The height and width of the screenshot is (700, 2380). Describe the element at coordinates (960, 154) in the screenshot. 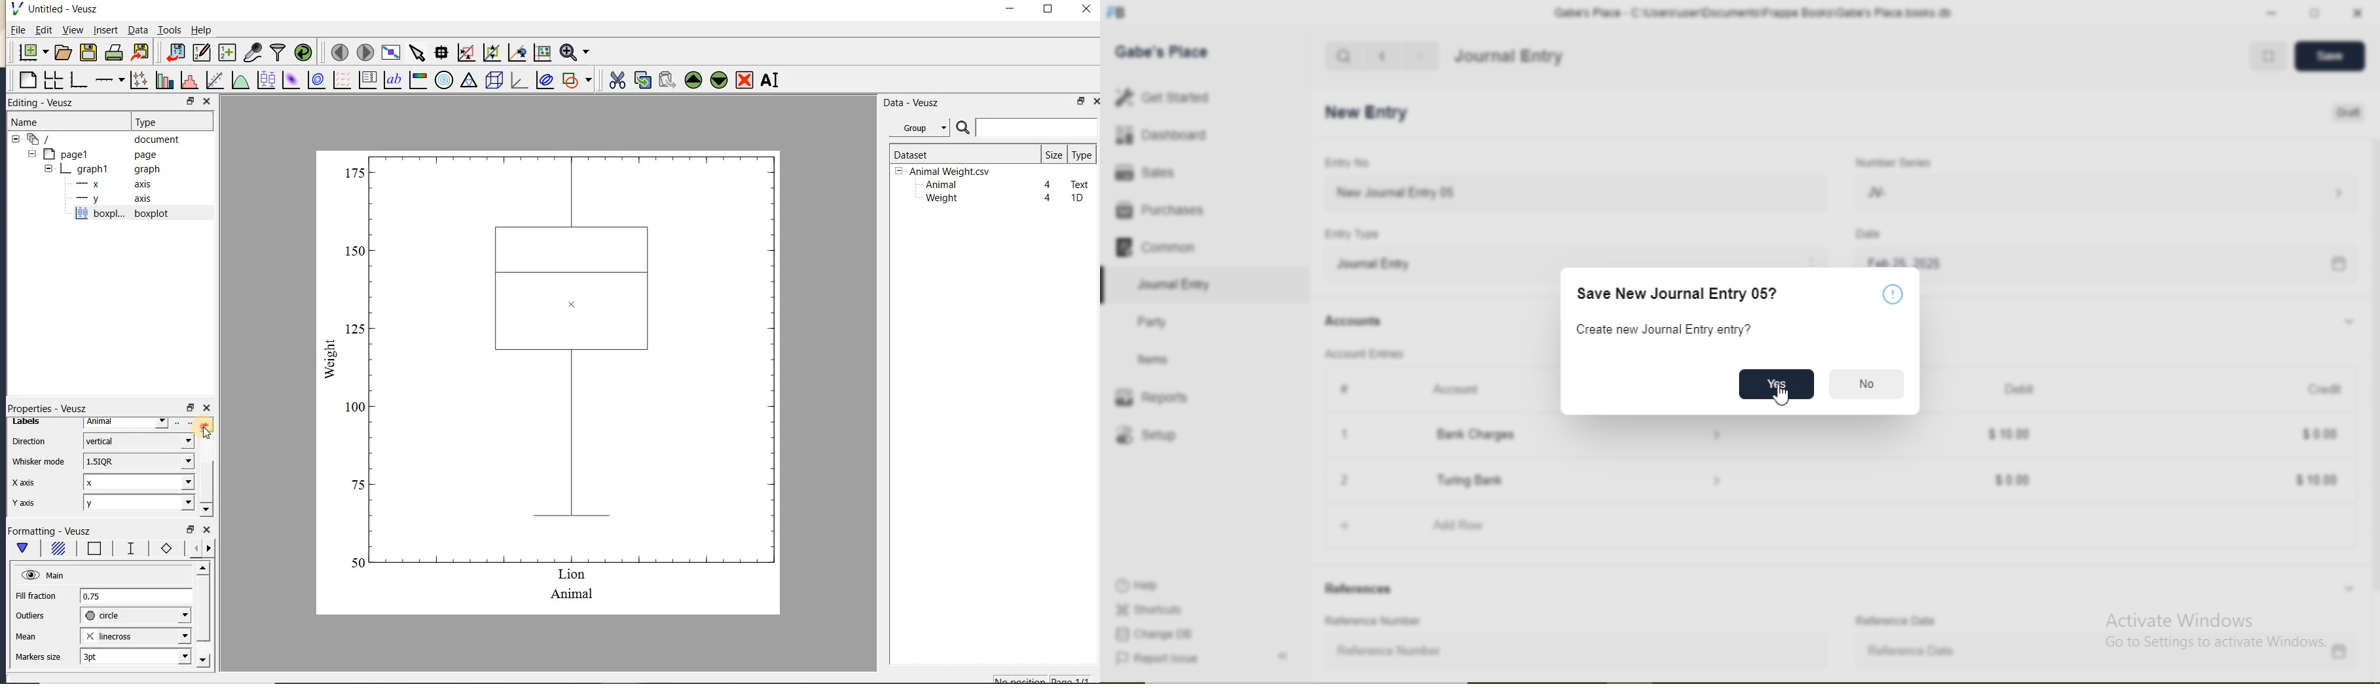

I see `Dataset` at that location.